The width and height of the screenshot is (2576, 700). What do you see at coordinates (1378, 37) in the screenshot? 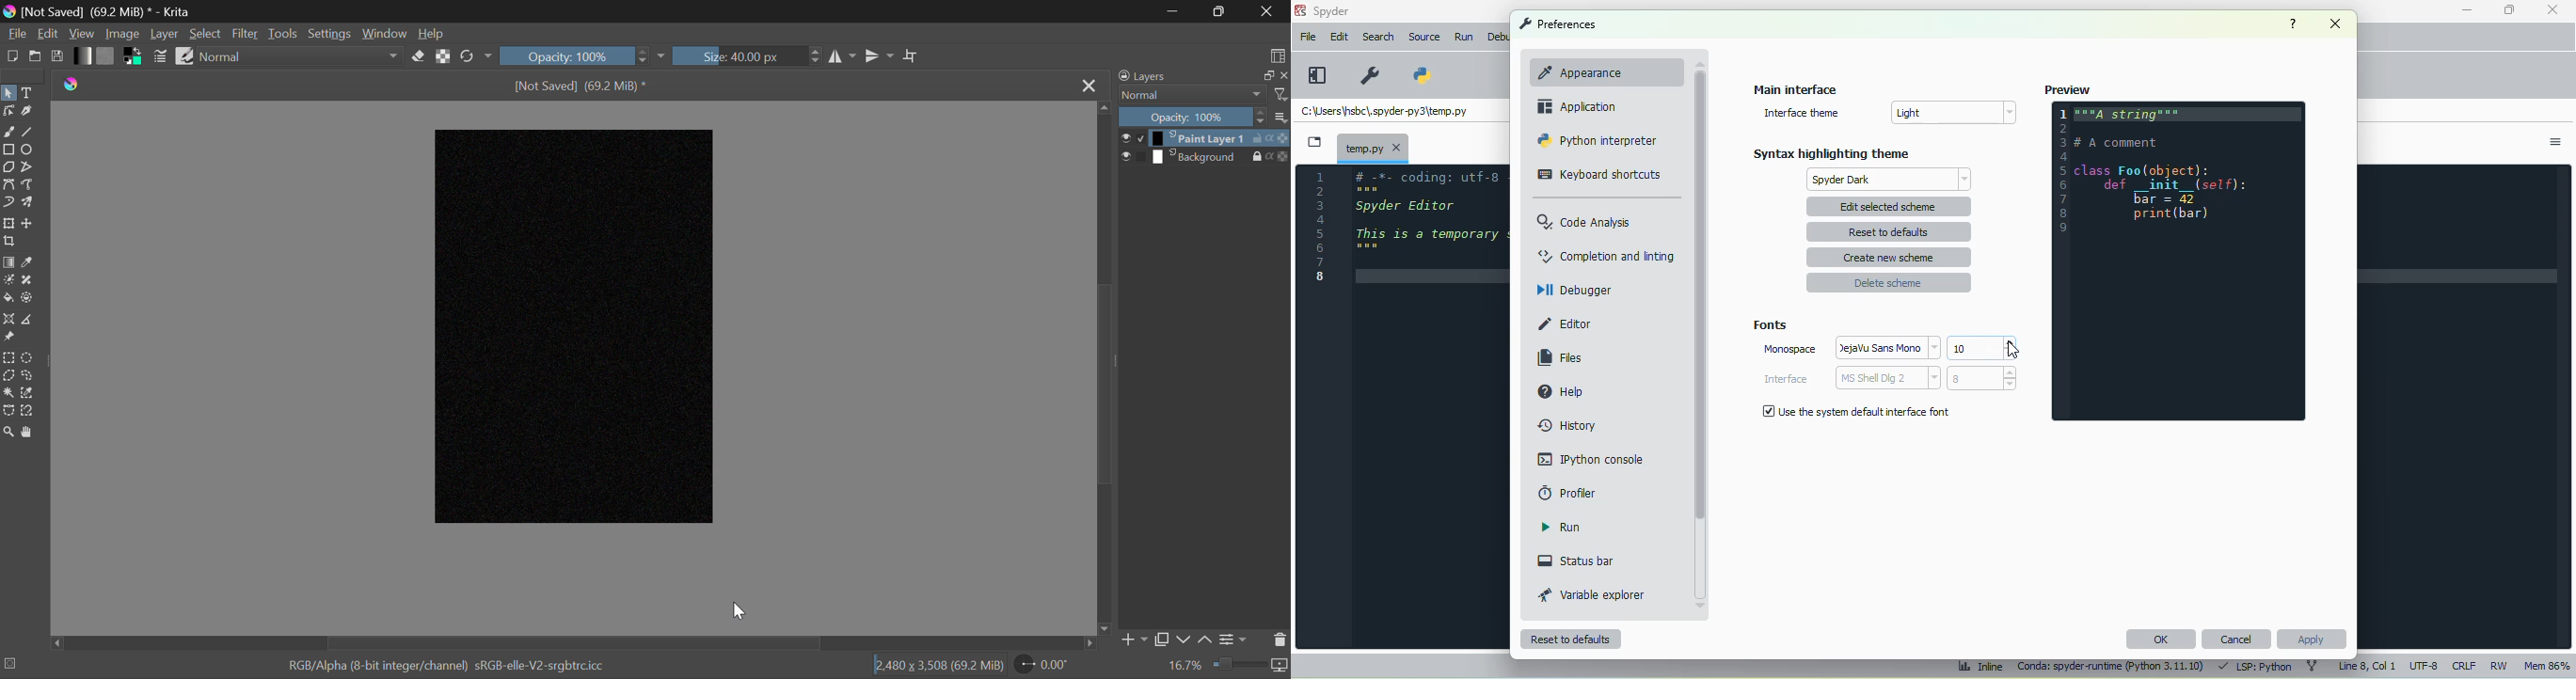
I see `search` at bounding box center [1378, 37].